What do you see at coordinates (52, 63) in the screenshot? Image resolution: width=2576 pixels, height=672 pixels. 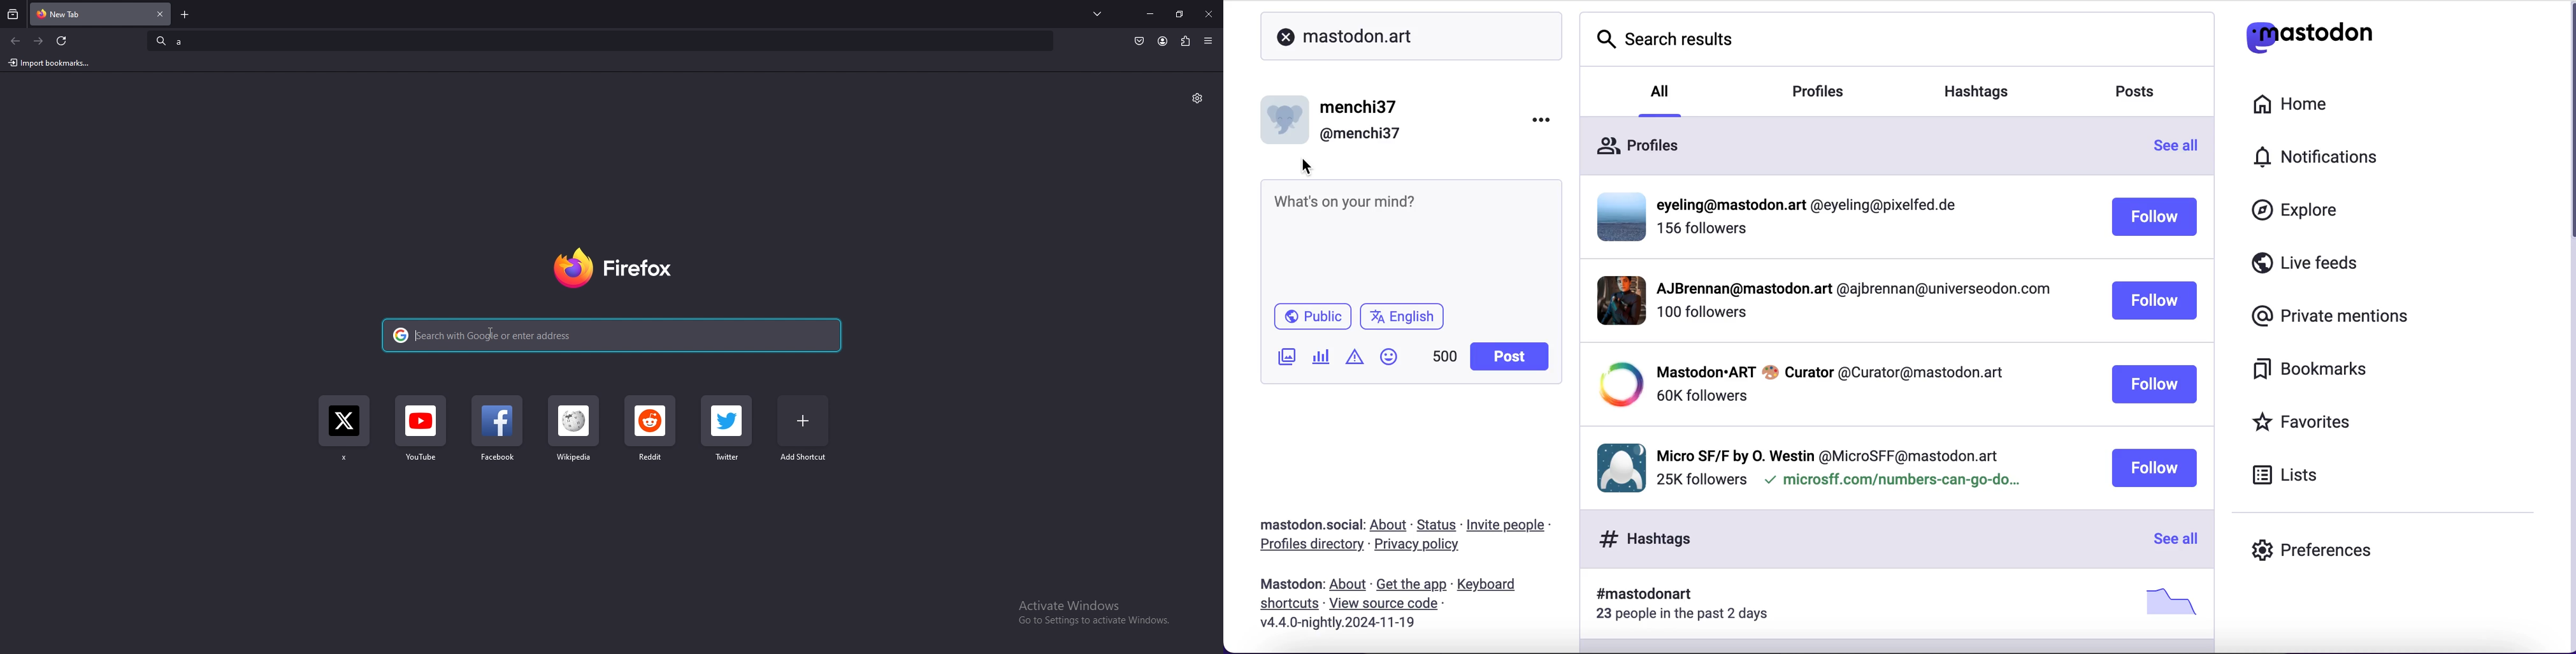 I see `import bookmarks` at bounding box center [52, 63].